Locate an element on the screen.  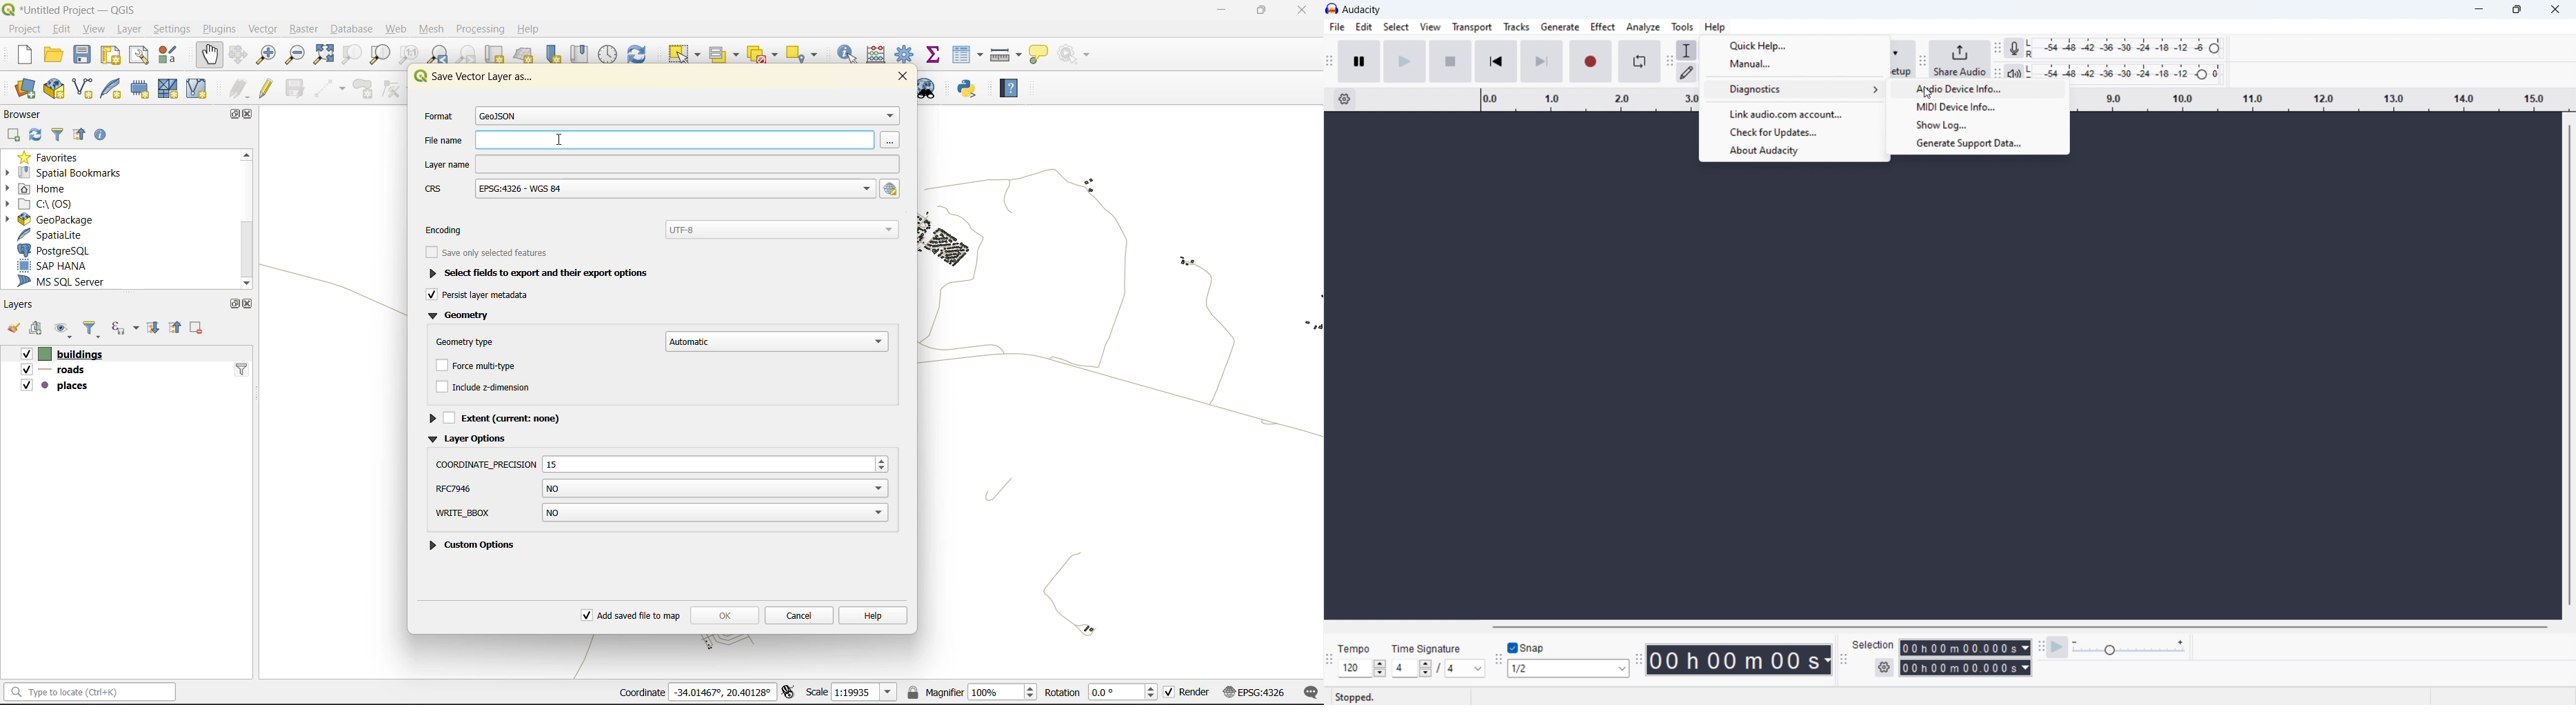
c\:os is located at coordinates (50, 204).